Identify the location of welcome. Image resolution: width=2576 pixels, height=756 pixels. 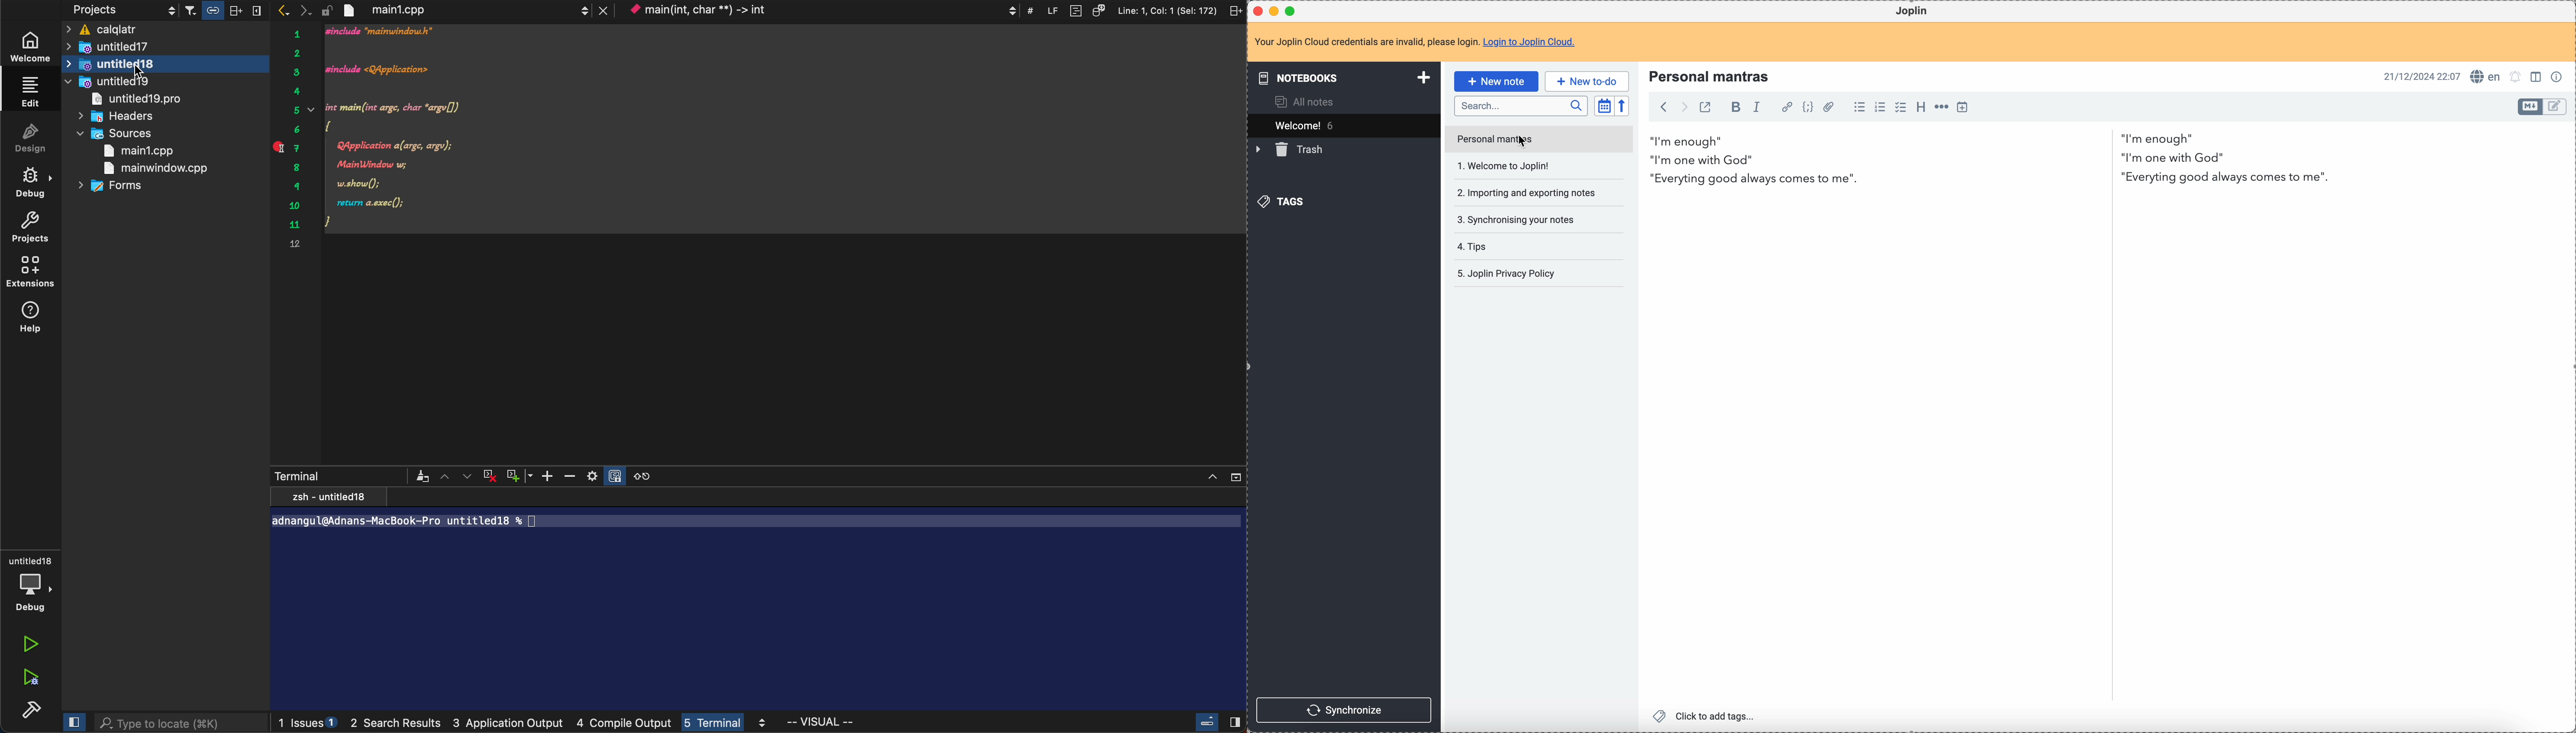
(1343, 125).